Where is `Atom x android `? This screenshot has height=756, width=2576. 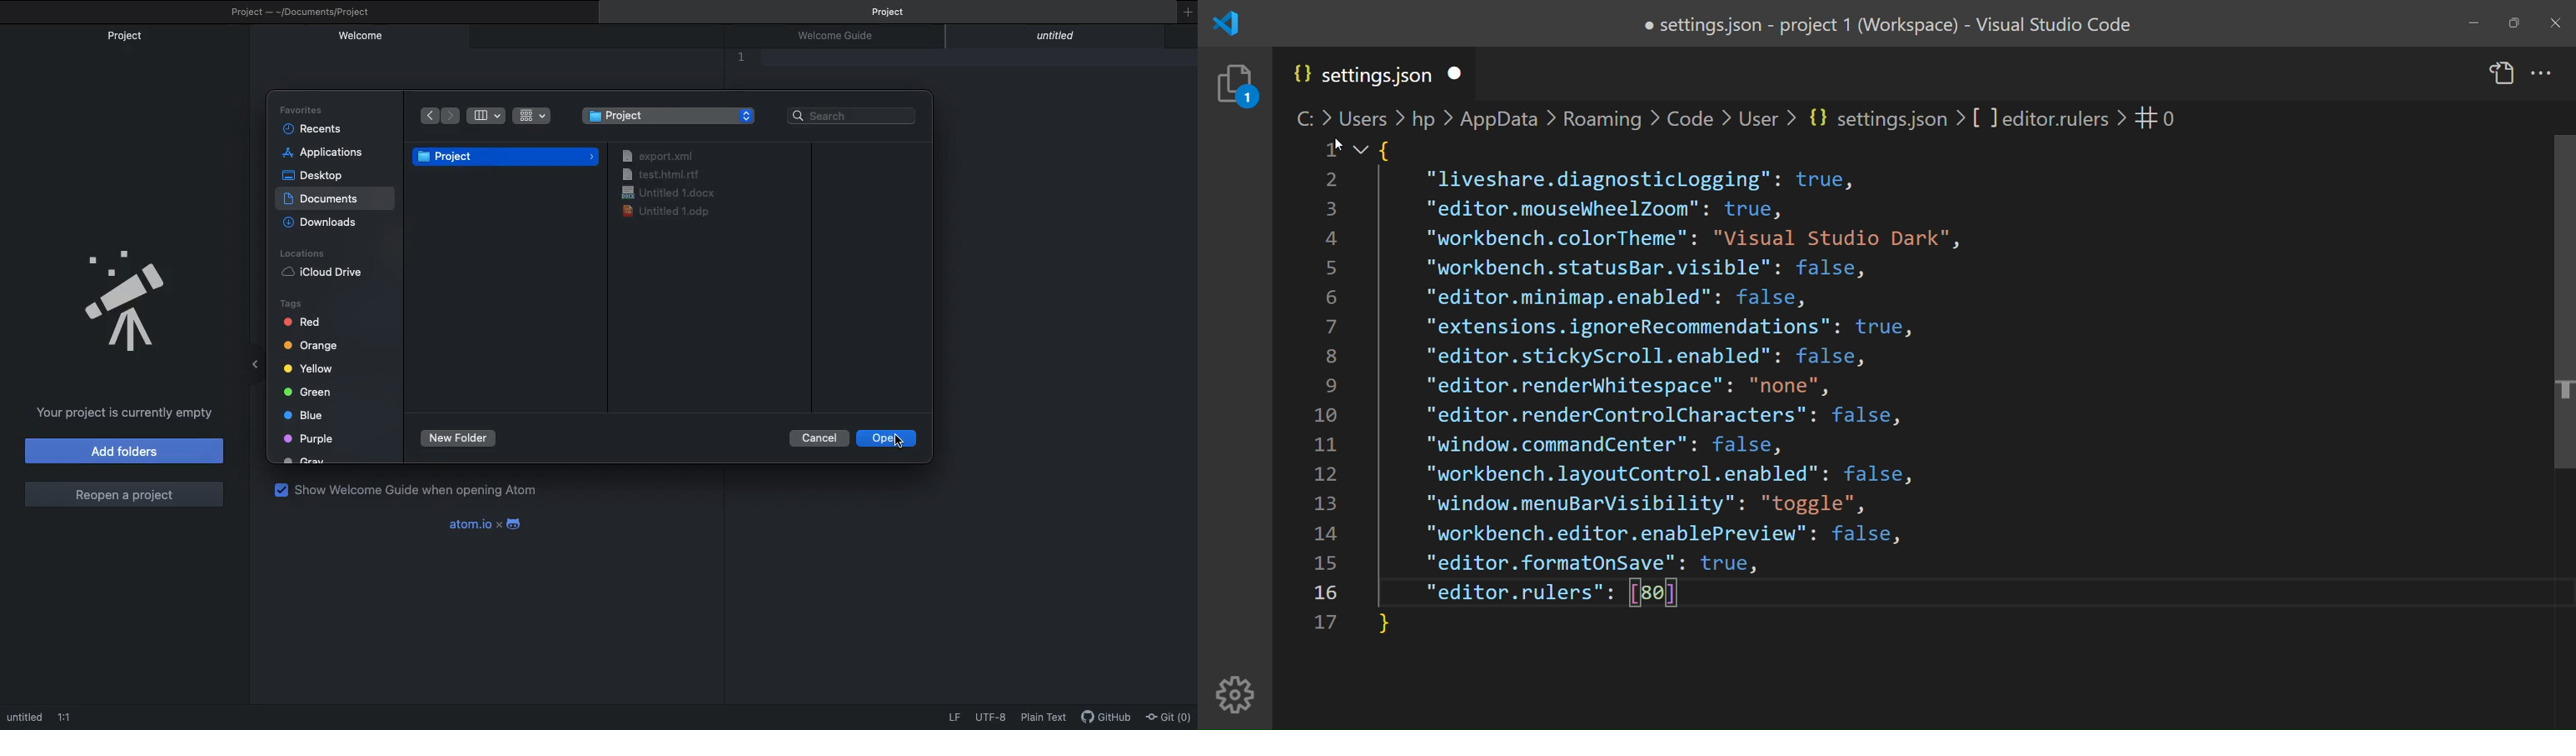 Atom x android  is located at coordinates (491, 524).